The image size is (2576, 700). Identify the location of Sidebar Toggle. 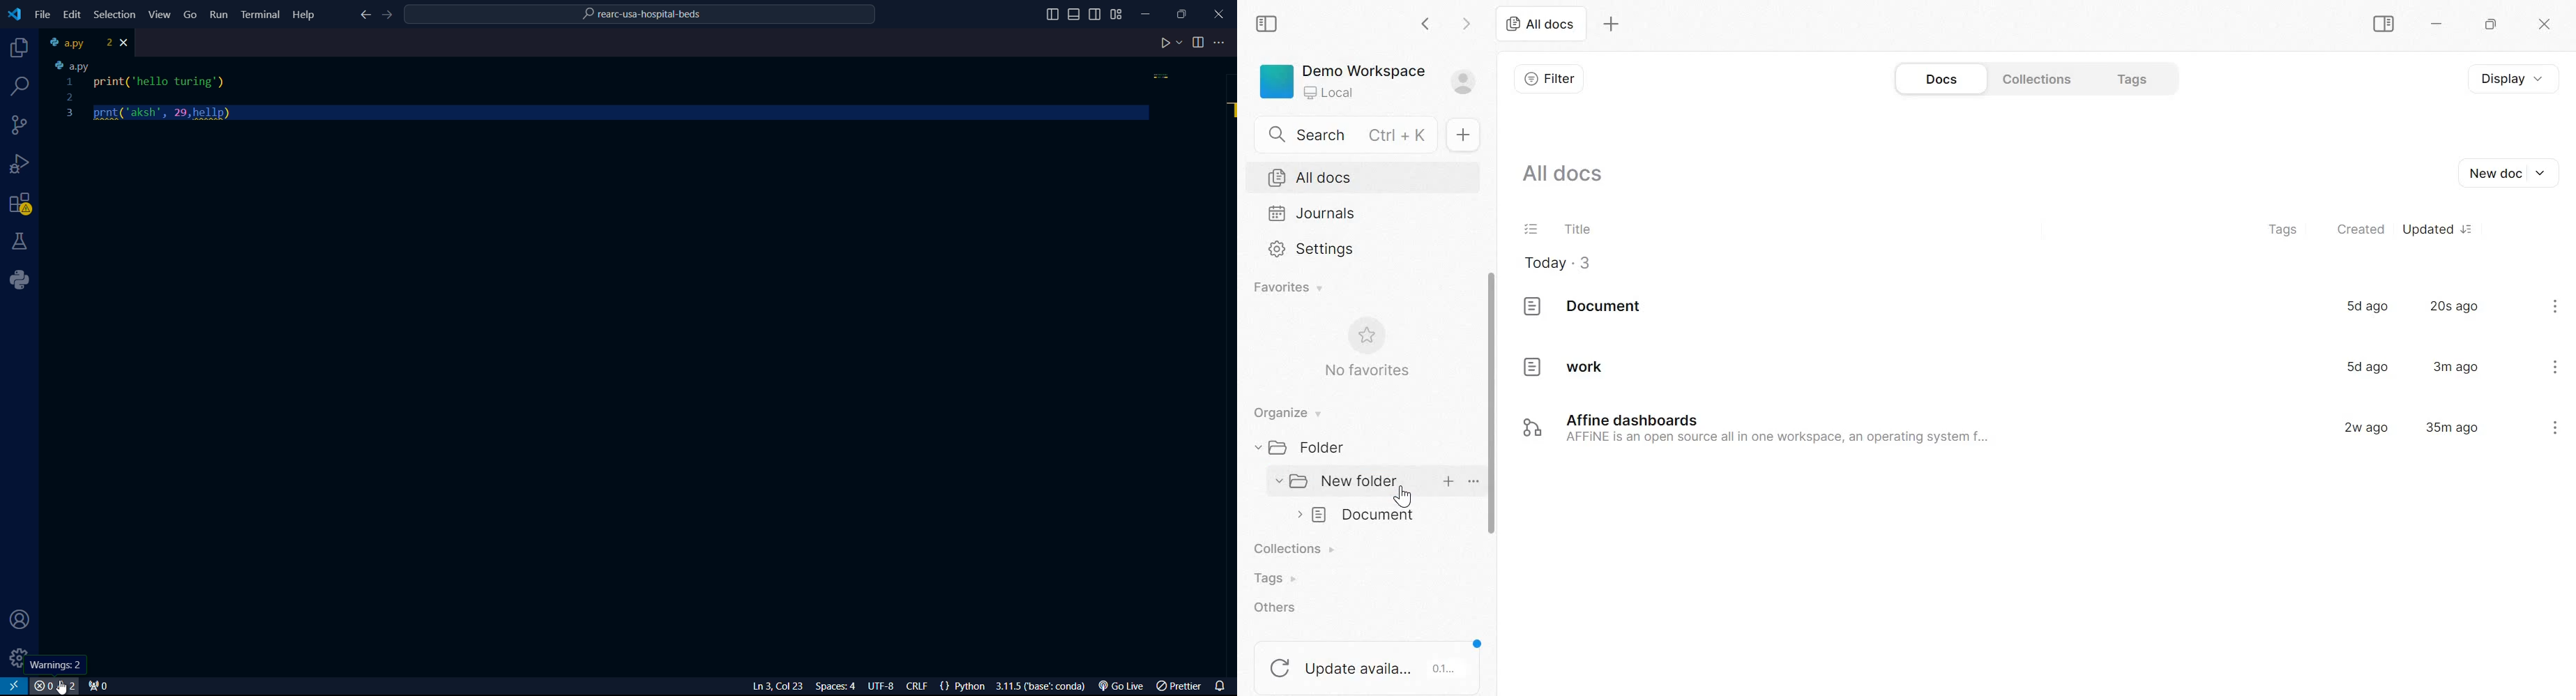
(1270, 23).